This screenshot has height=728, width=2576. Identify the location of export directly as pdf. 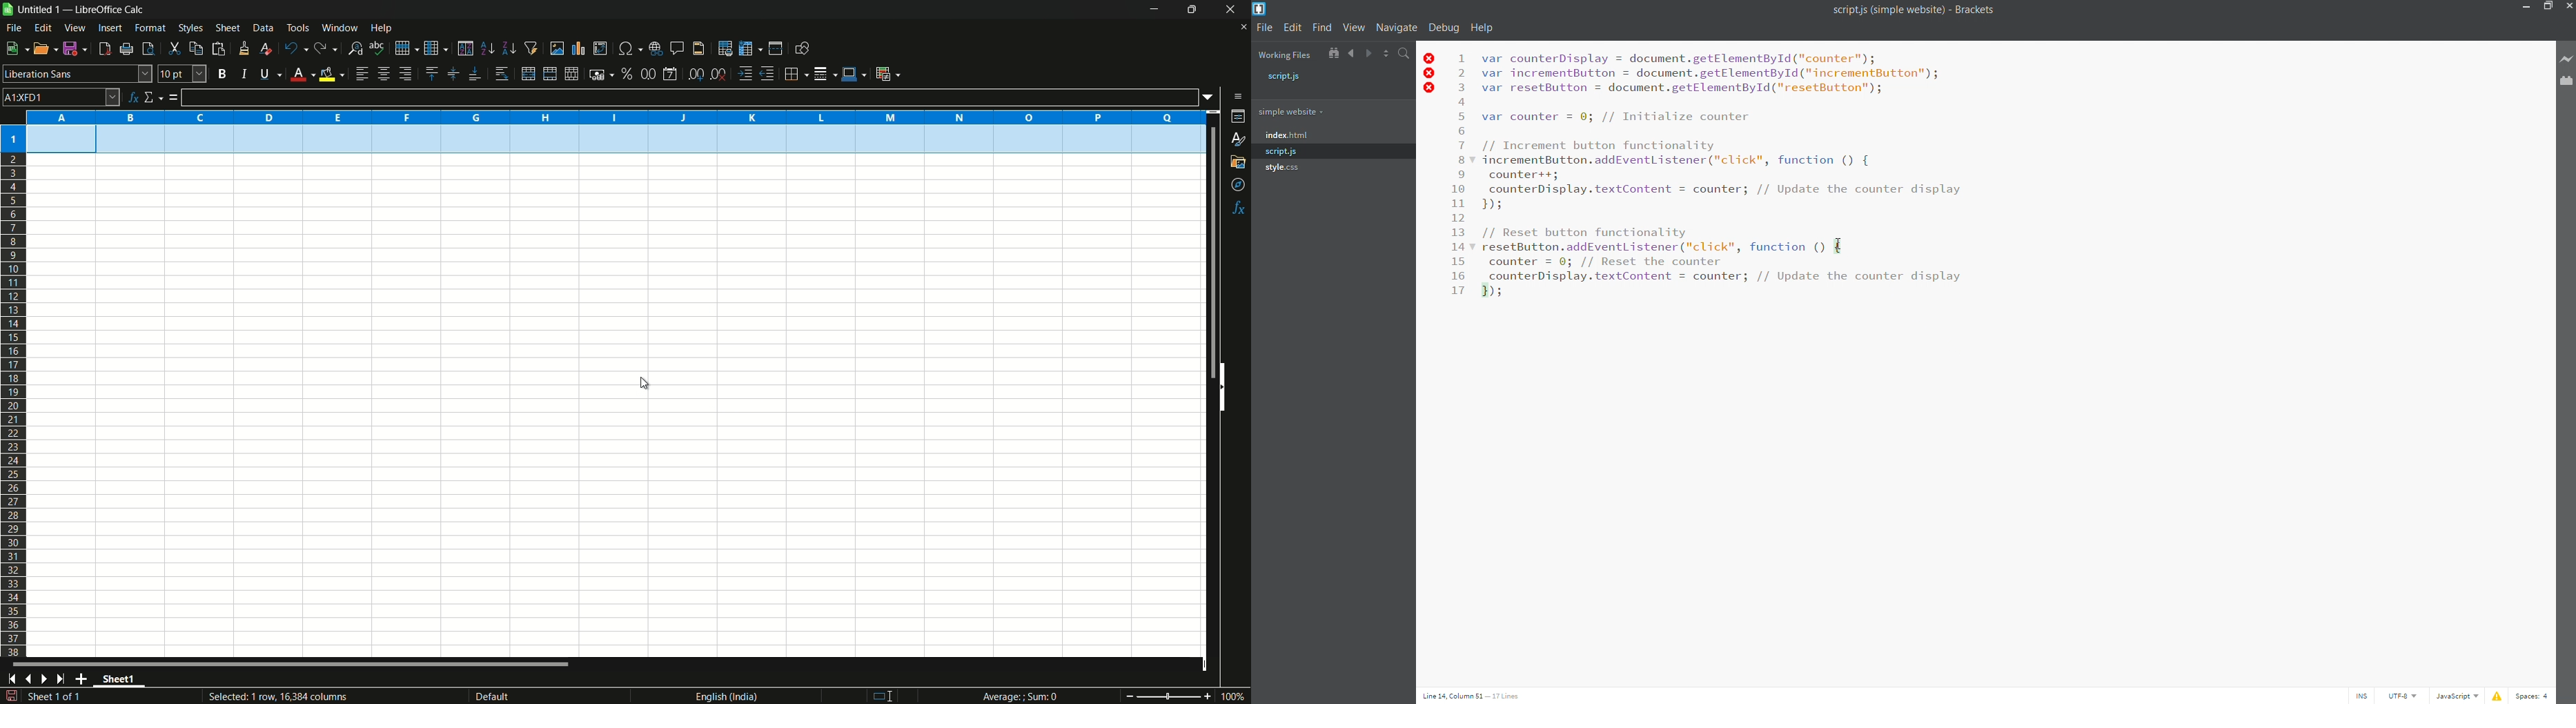
(104, 49).